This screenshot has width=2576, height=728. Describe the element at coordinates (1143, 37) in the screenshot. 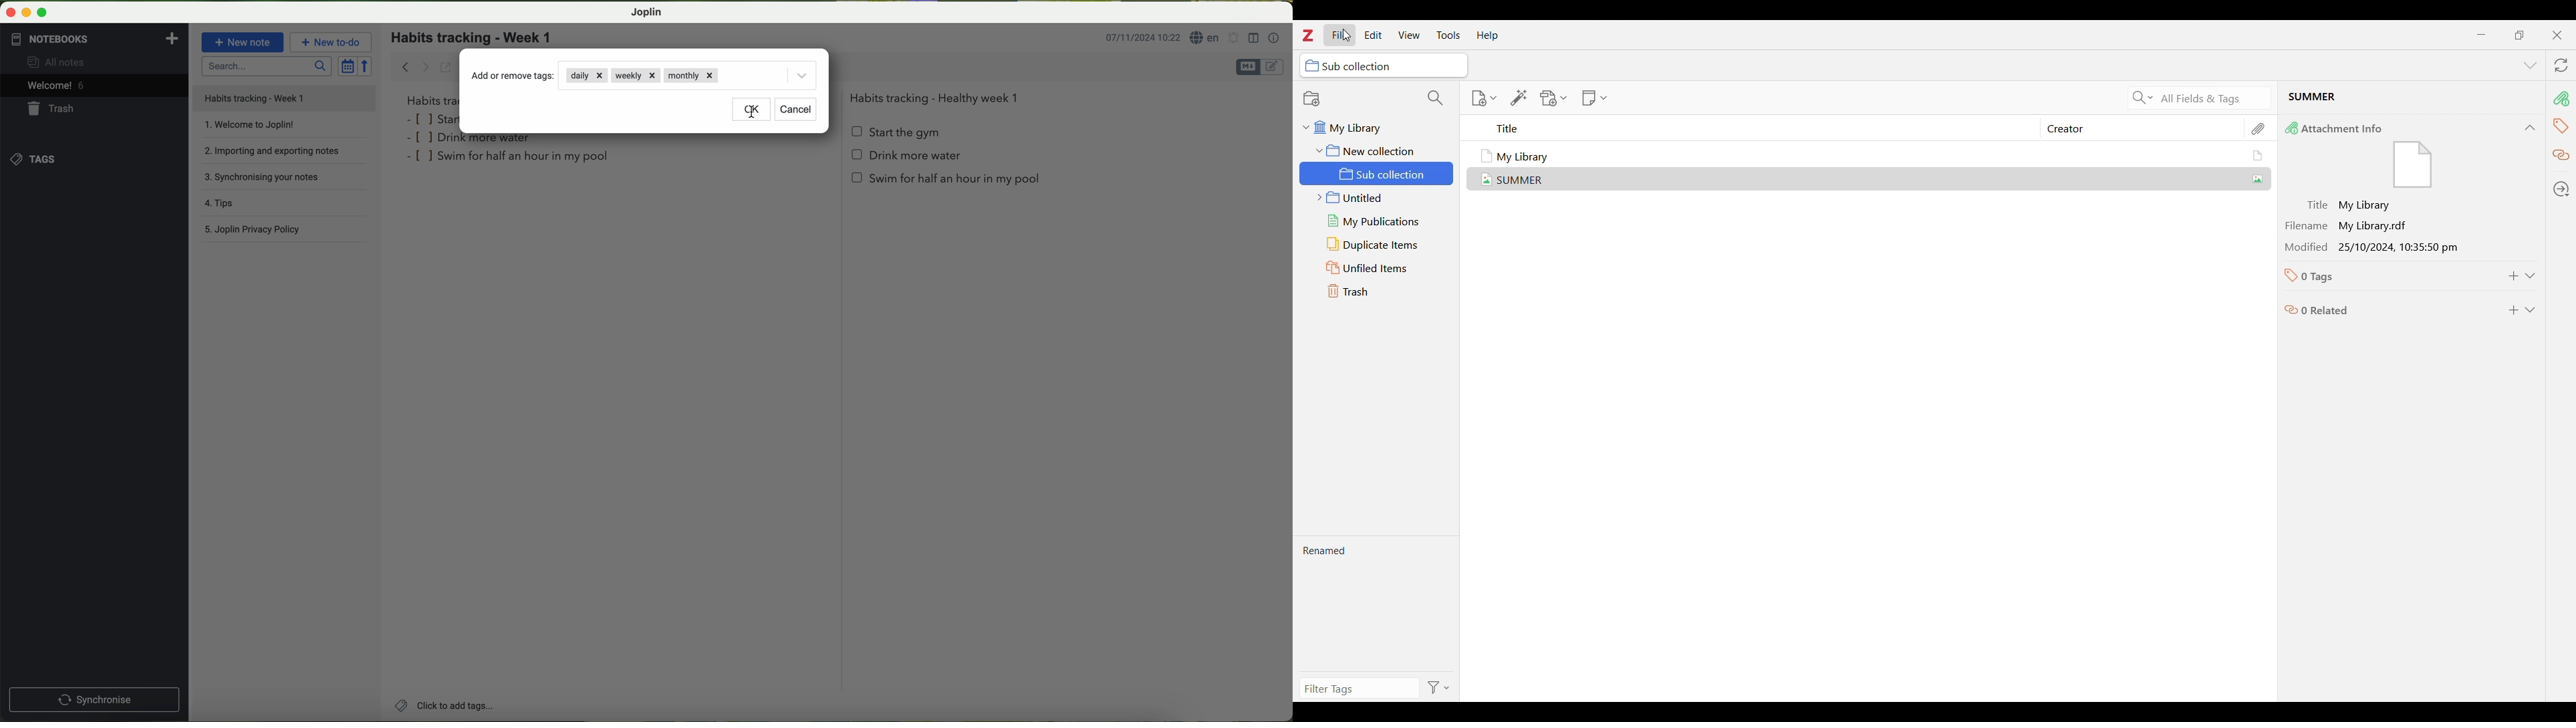

I see `date and hour` at that location.